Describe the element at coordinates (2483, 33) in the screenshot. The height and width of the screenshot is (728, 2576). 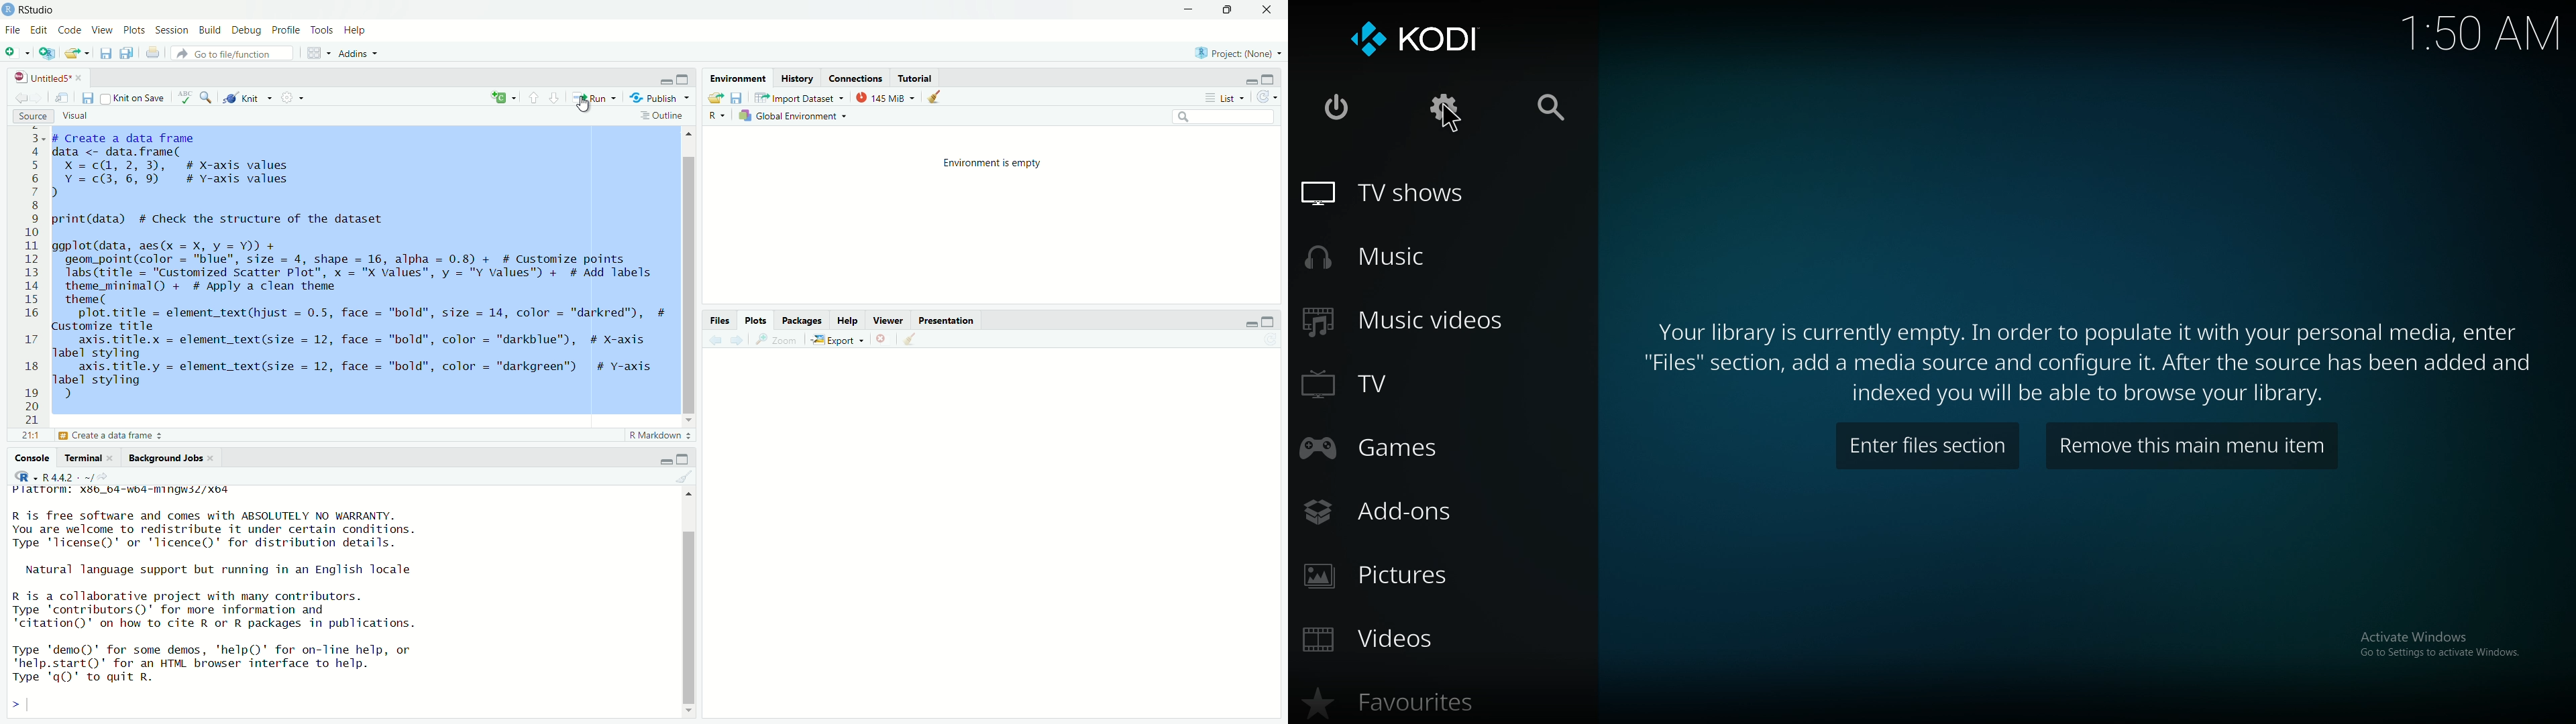
I see `1:50 AM` at that location.